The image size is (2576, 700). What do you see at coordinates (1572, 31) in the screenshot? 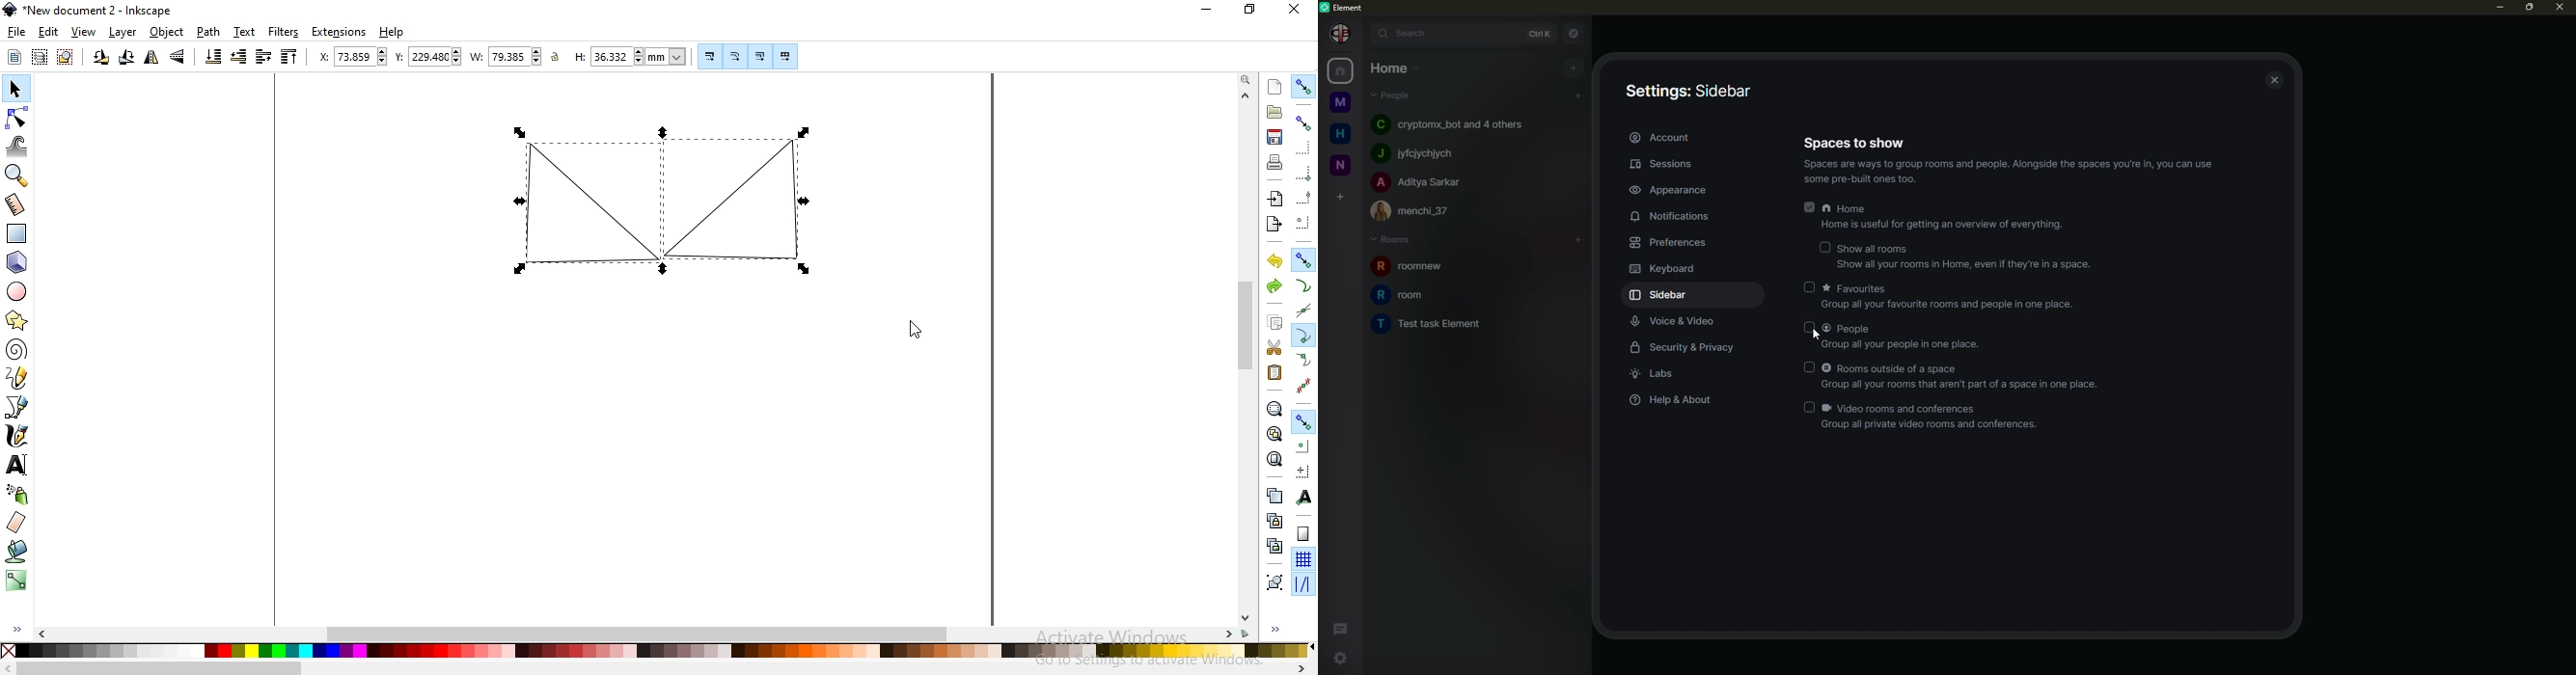
I see `navigator` at bounding box center [1572, 31].